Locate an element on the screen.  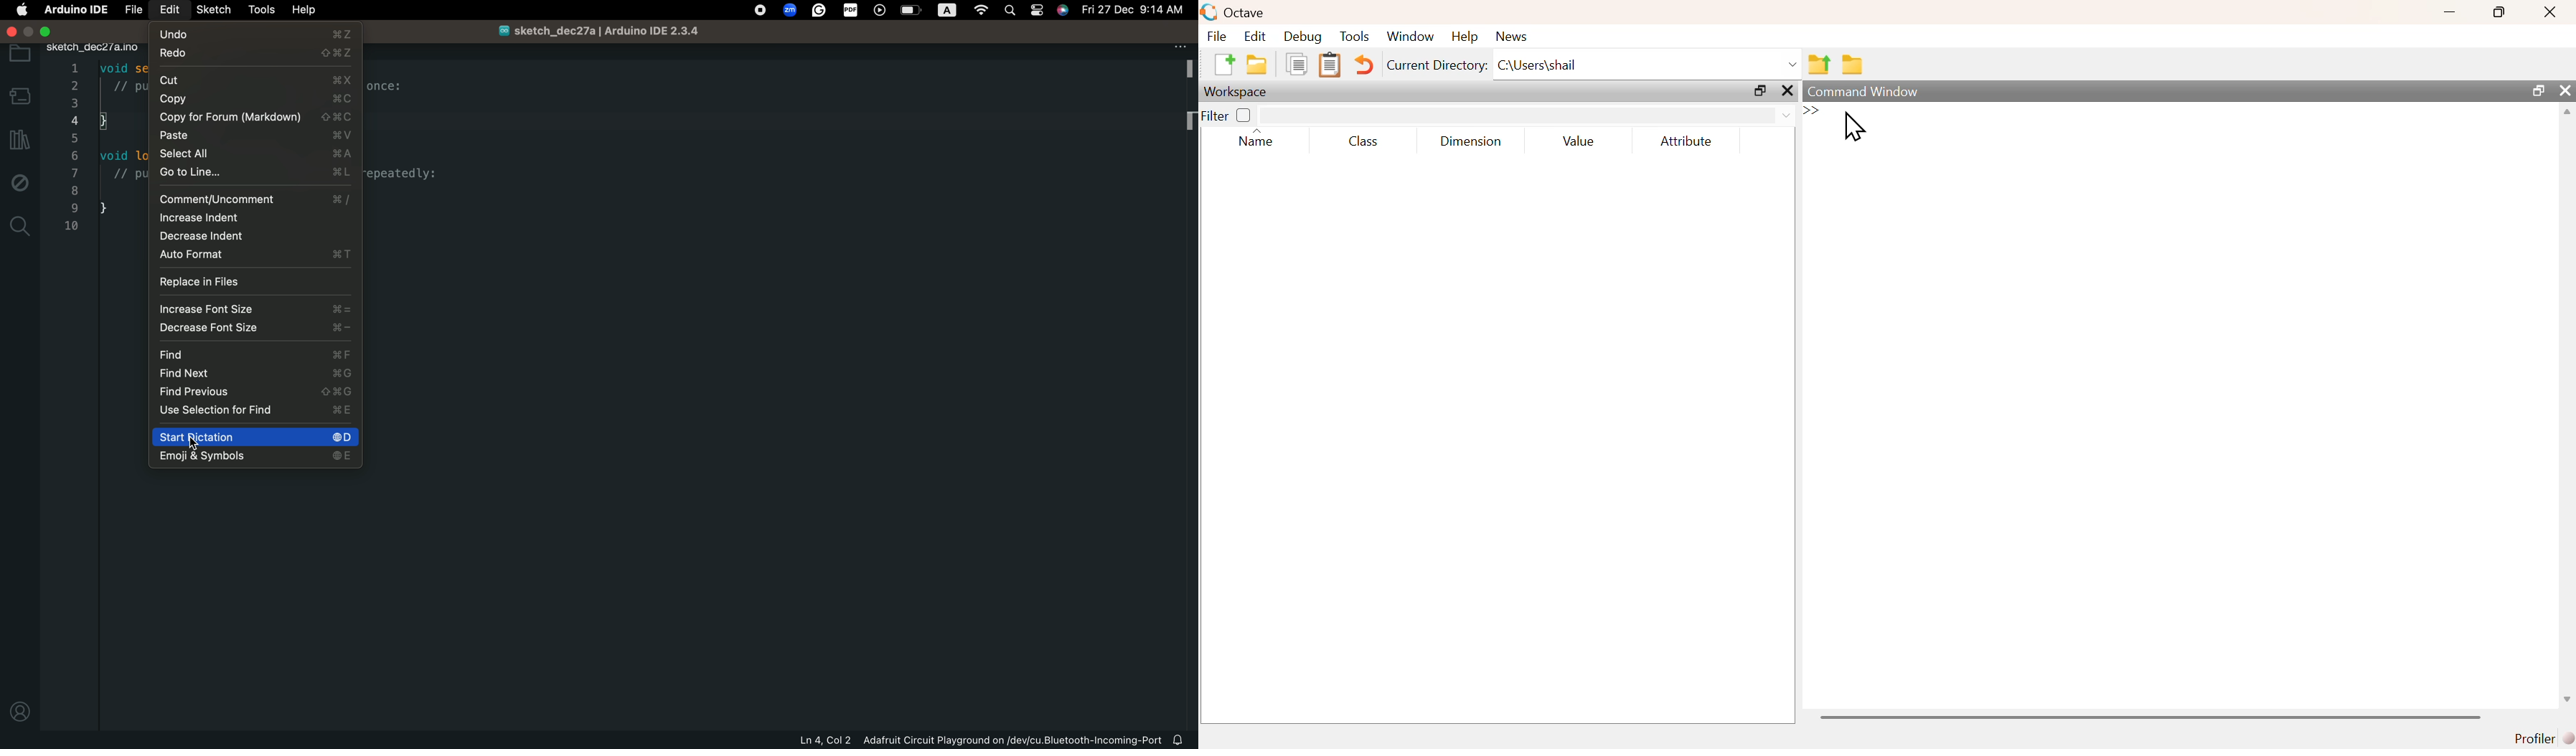
off is located at coordinates (1244, 116).